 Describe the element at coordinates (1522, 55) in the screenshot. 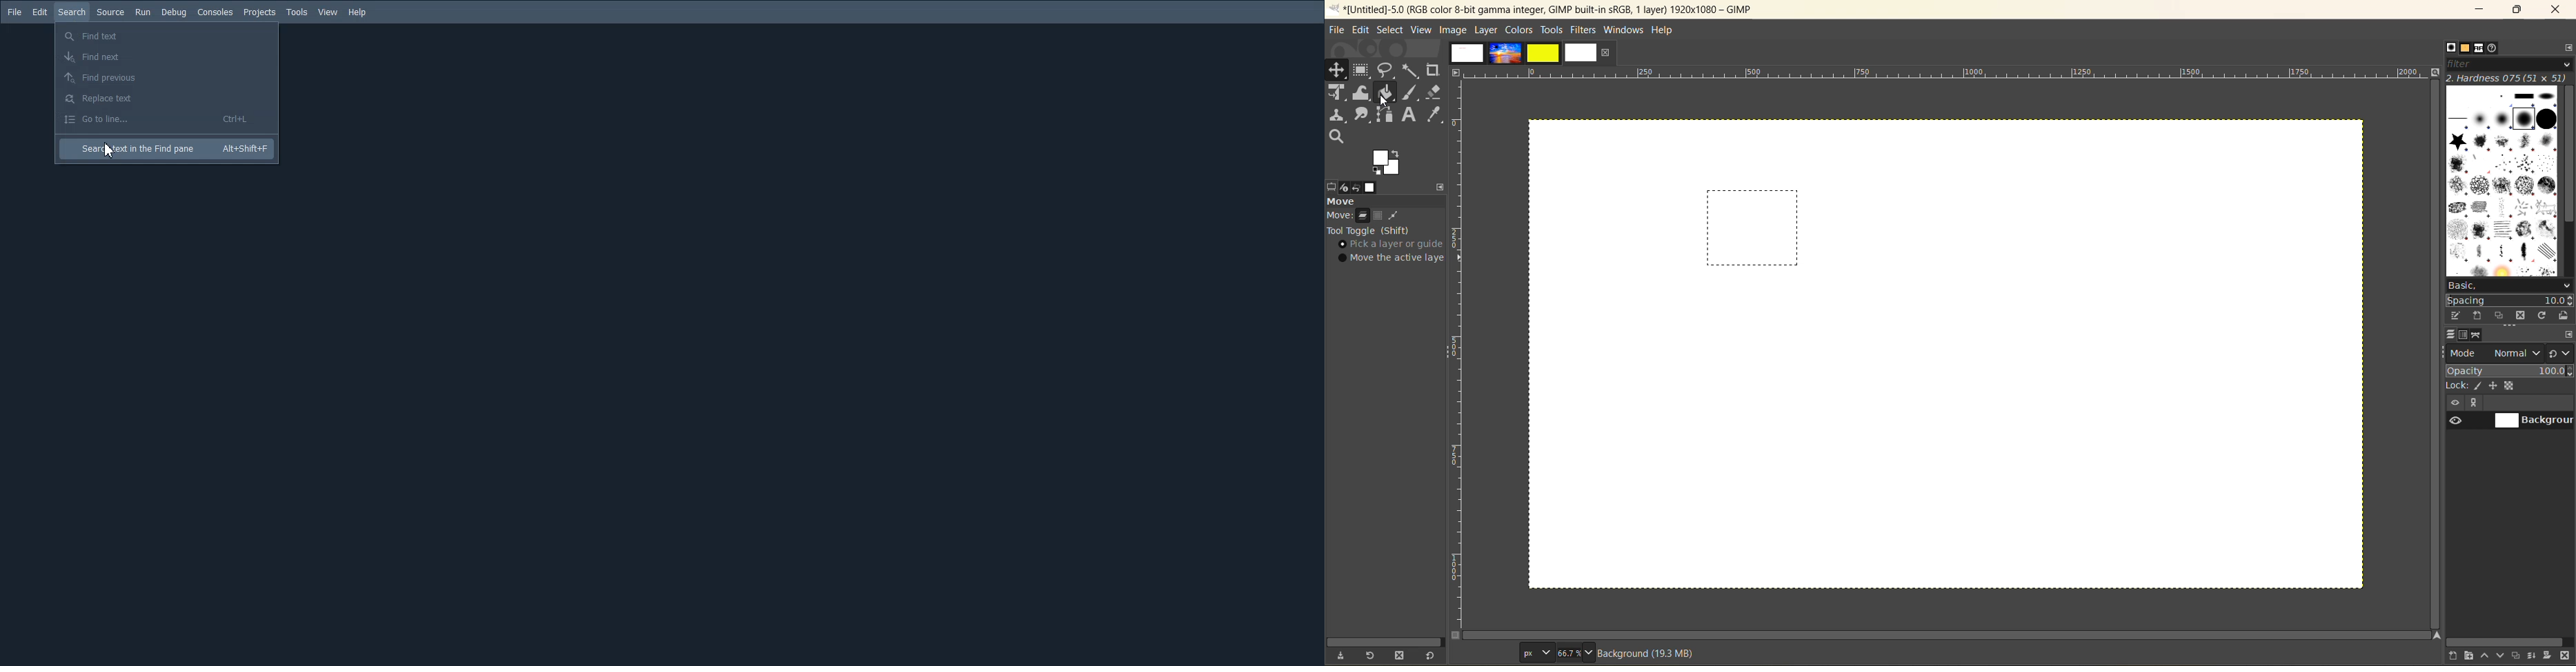

I see `images` at that location.